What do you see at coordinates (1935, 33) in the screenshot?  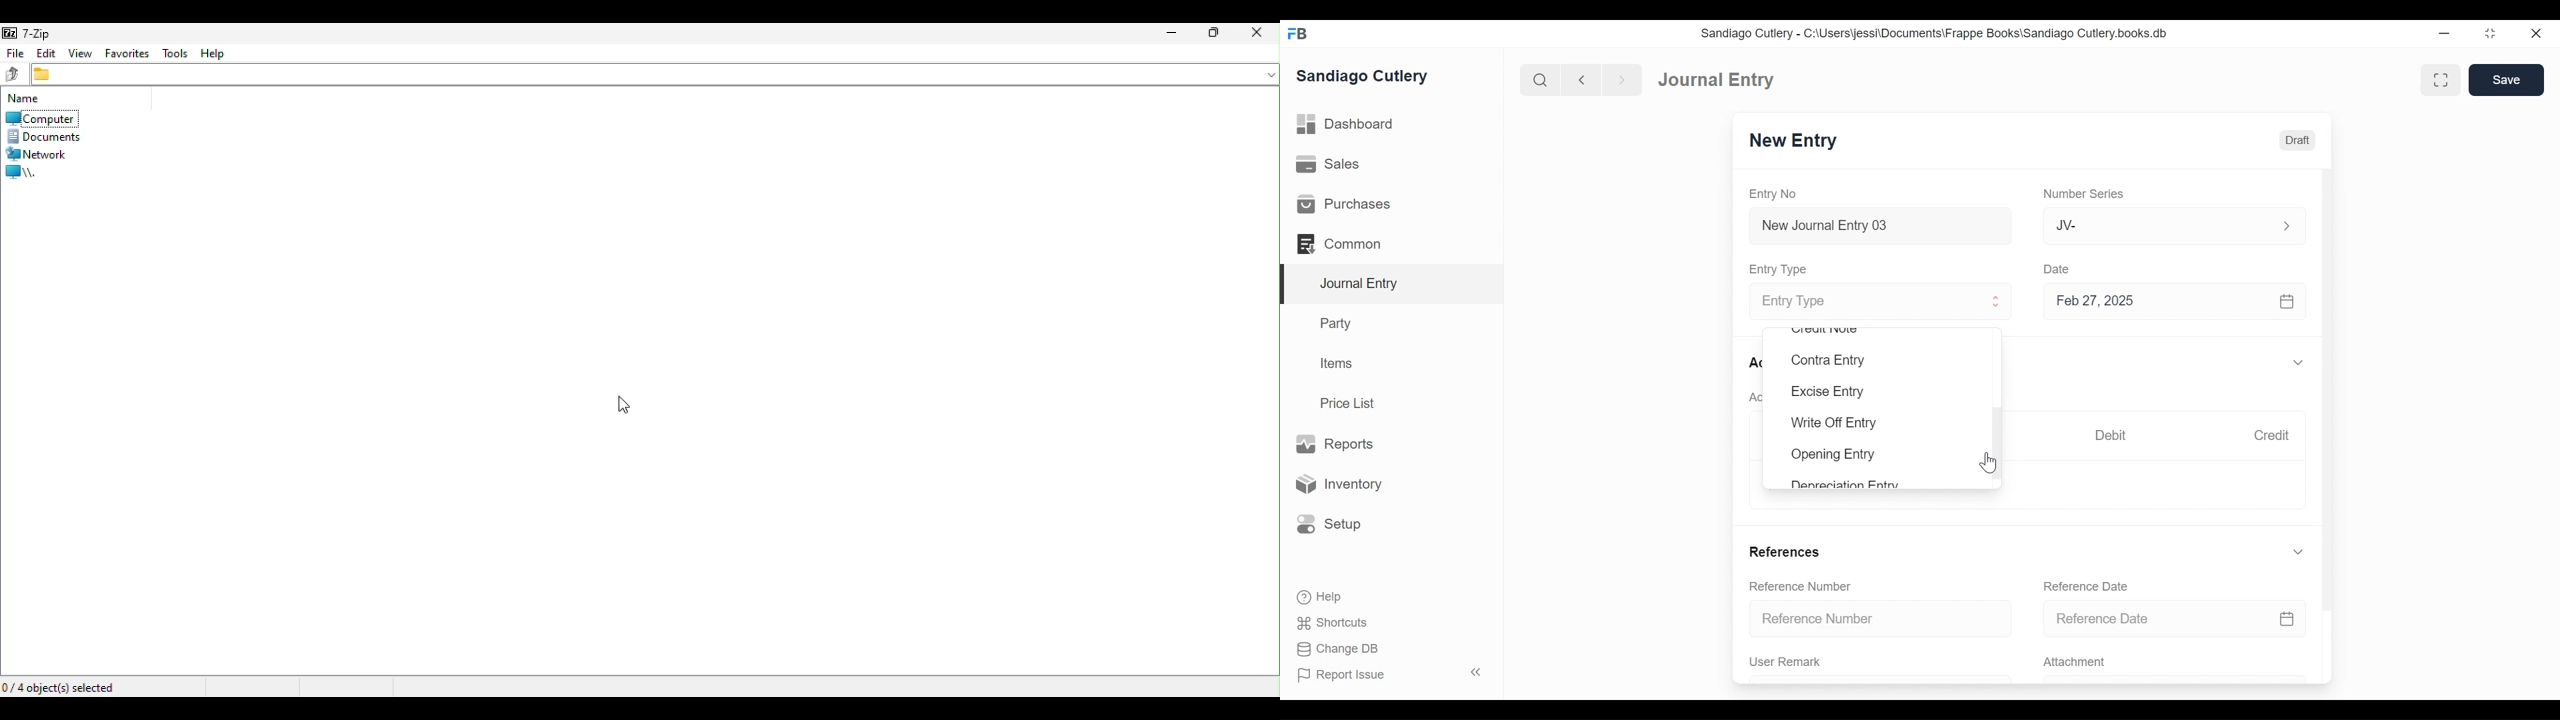 I see `Sandiago Cutlery - C:\Users\jessi\Documents\Frappe Books\Sandiago Cutlery.books.db` at bounding box center [1935, 33].